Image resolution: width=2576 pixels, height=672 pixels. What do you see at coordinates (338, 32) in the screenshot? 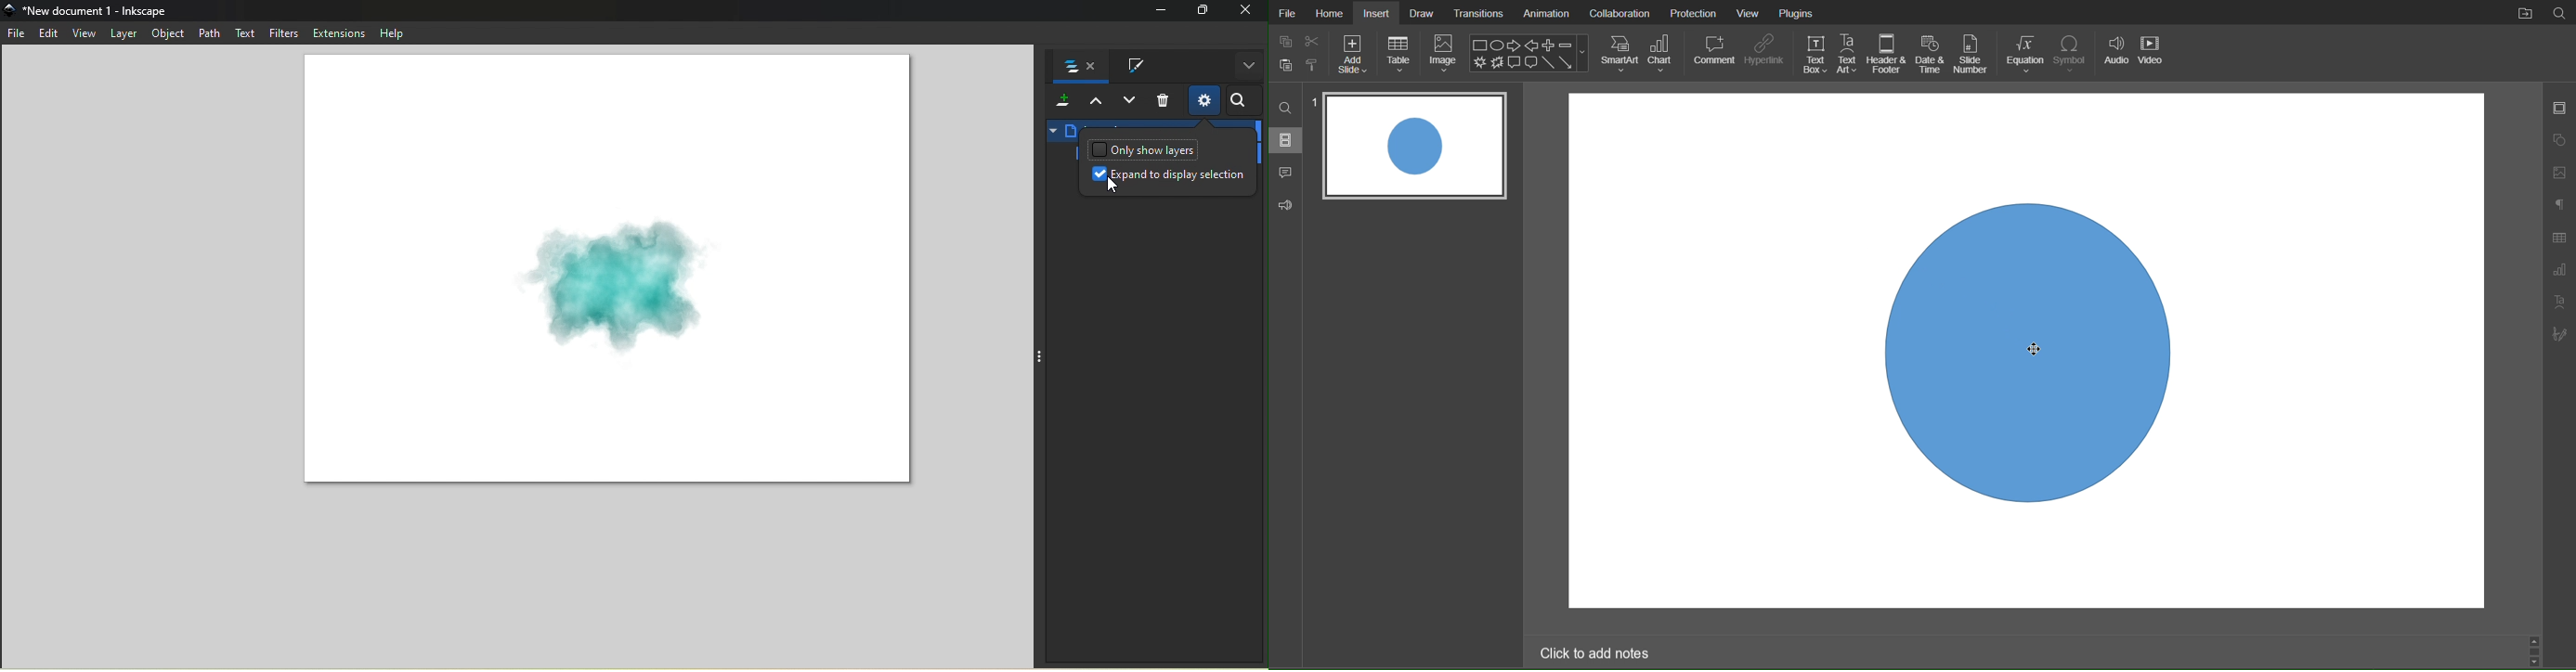
I see `Extensions` at bounding box center [338, 32].